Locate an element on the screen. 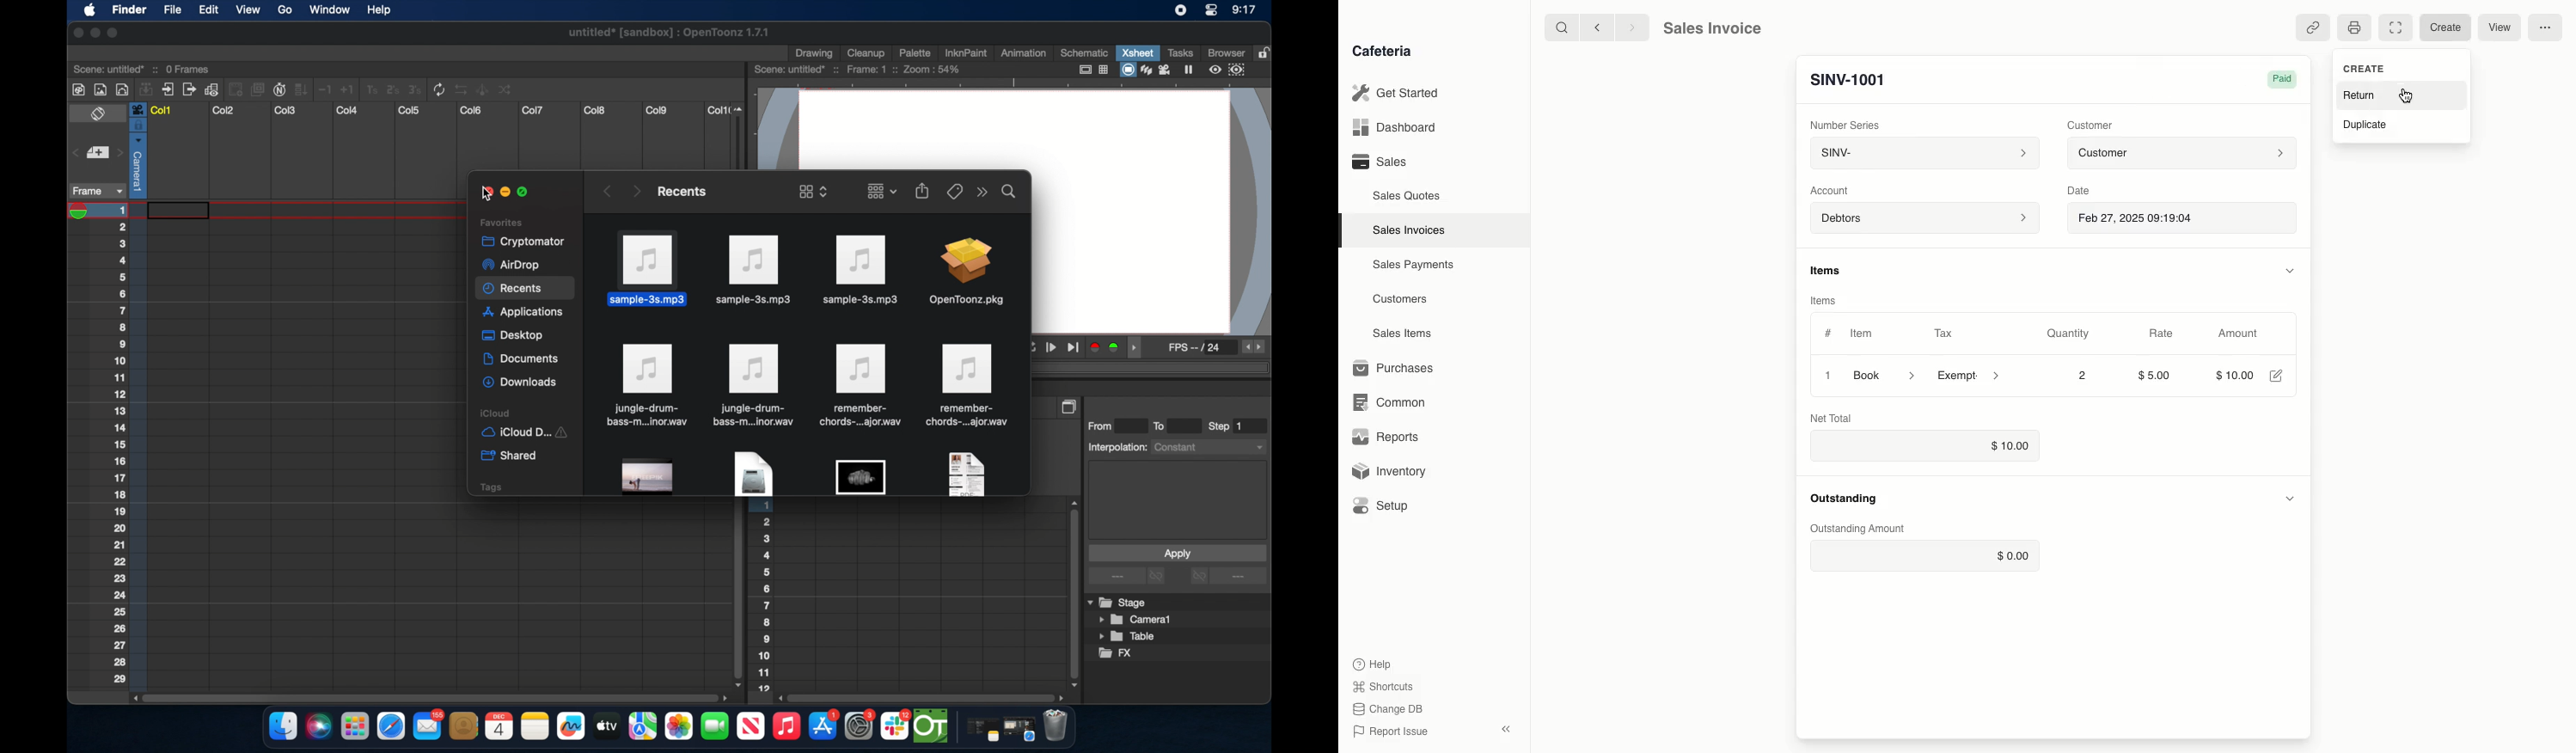 This screenshot has width=2576, height=756. forward is located at coordinates (1634, 28).